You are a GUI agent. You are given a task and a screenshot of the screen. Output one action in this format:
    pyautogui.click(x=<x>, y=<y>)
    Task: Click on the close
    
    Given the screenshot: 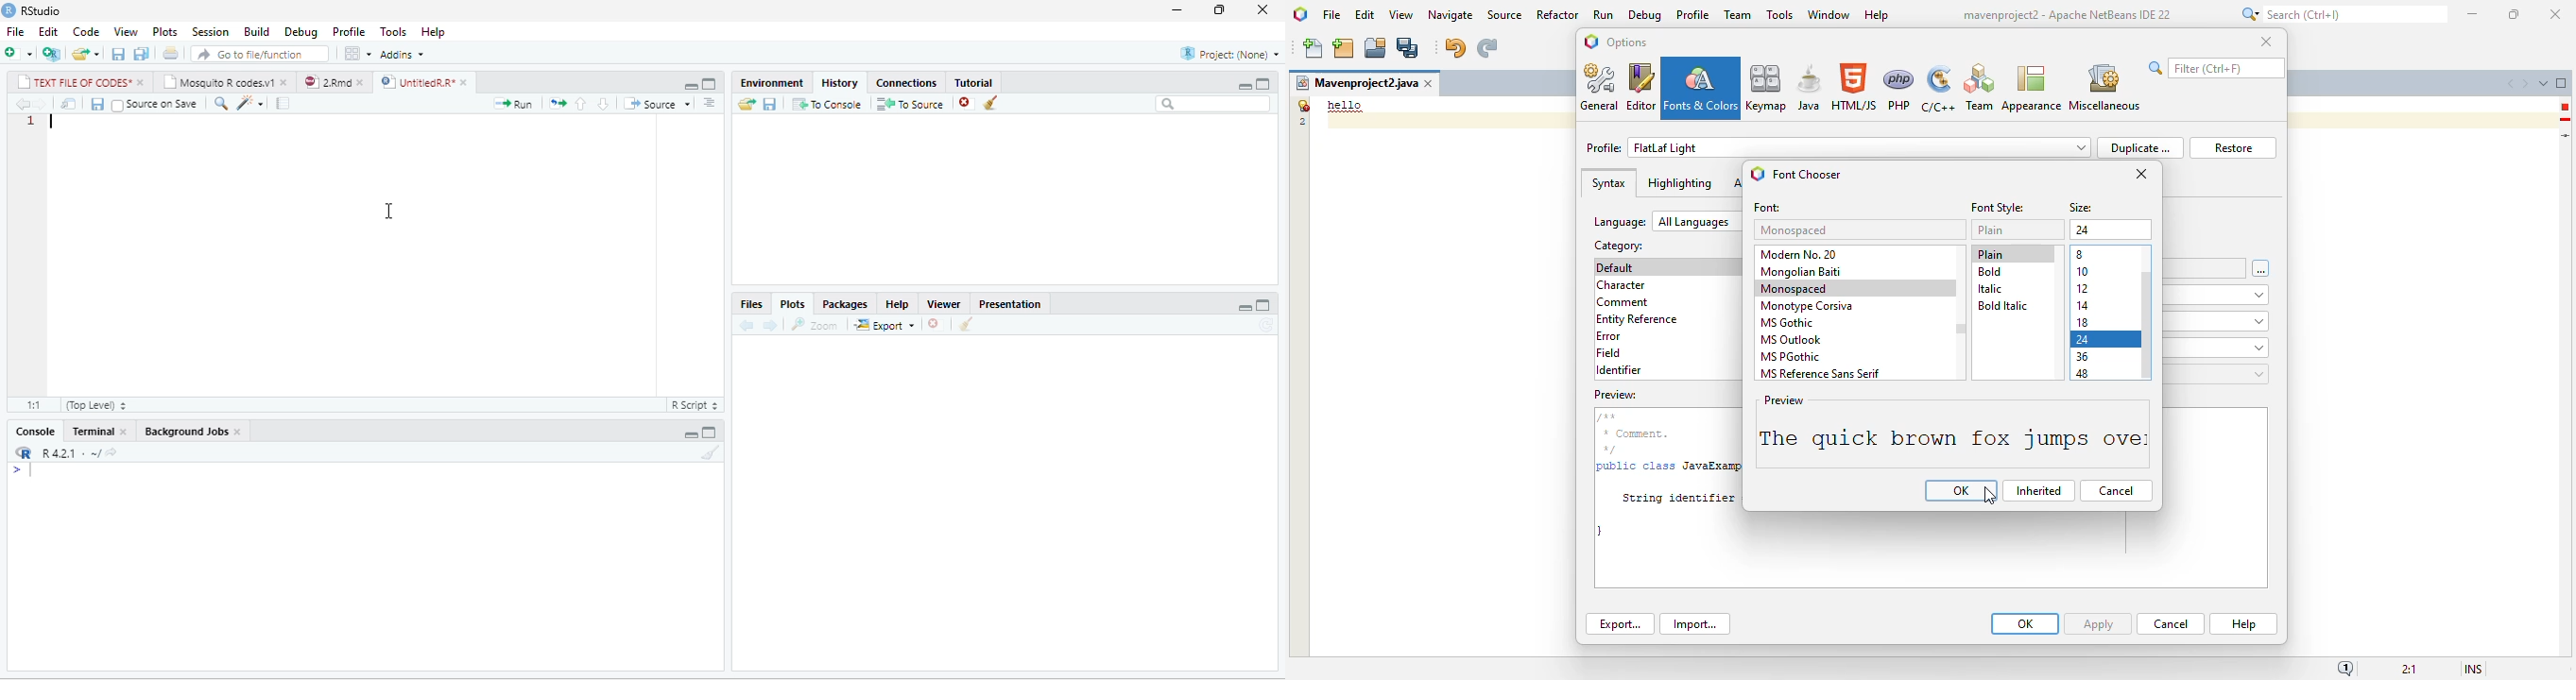 What is the action you would take?
    pyautogui.click(x=142, y=82)
    